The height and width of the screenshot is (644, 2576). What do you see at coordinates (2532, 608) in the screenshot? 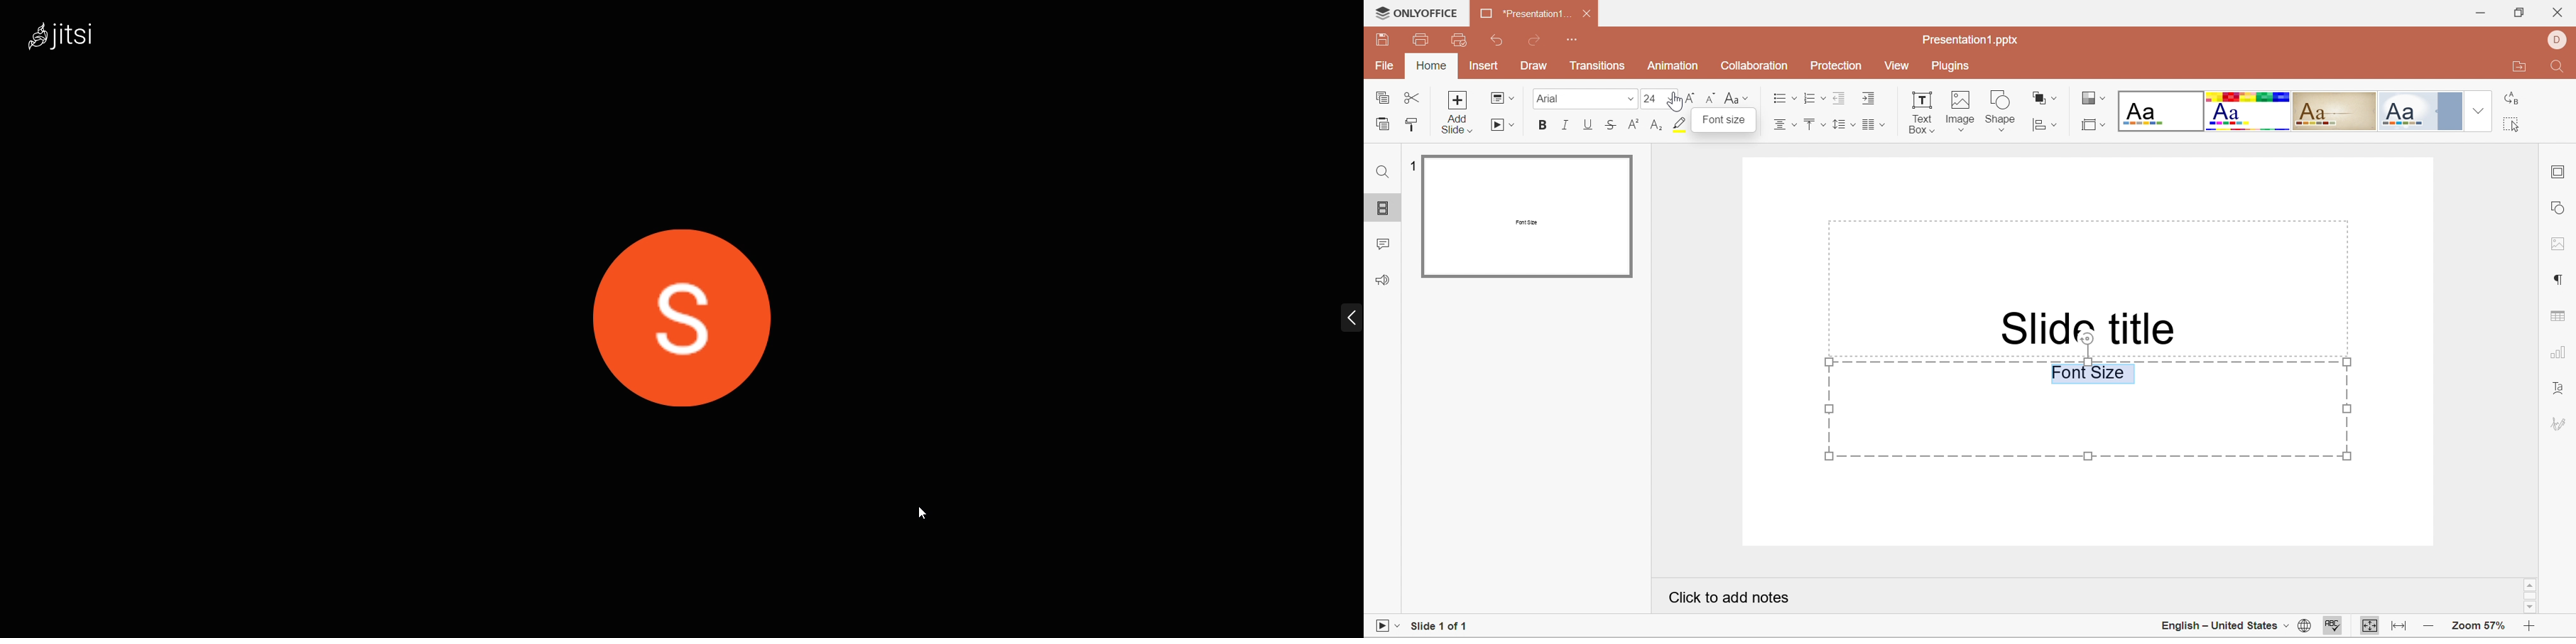
I see `Scroll Down` at bounding box center [2532, 608].